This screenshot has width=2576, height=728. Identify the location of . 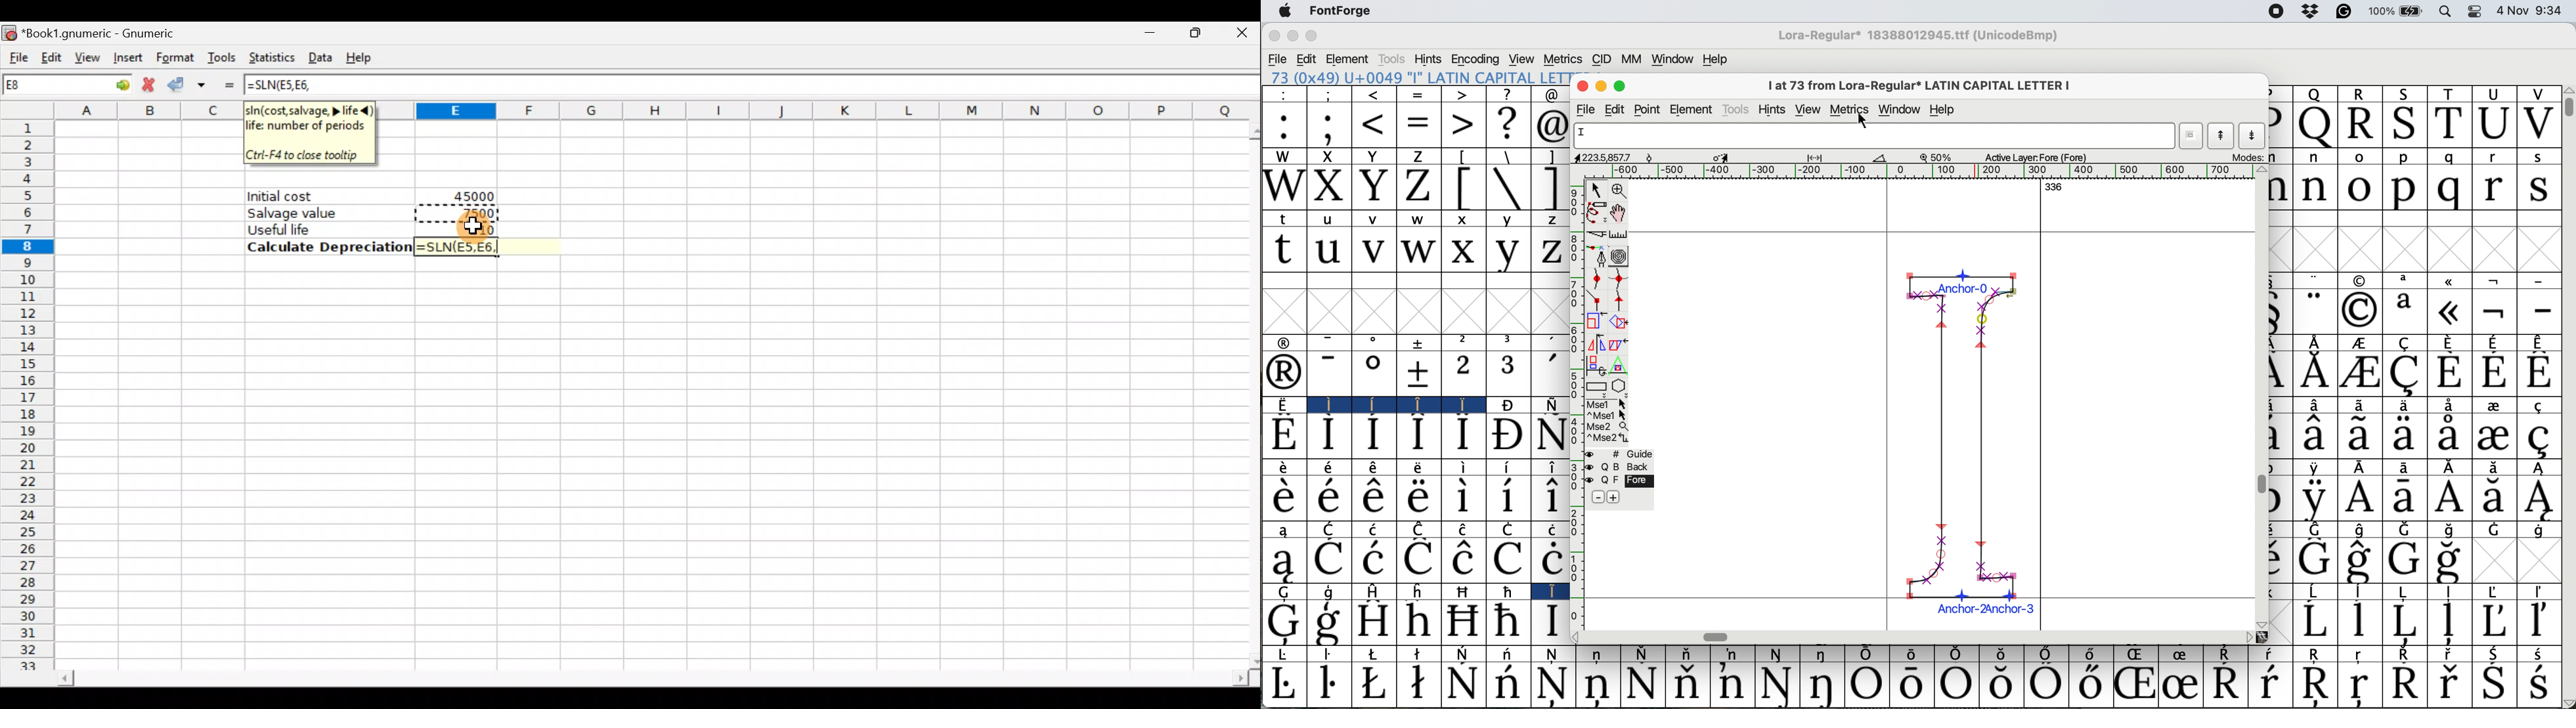
(2496, 529).